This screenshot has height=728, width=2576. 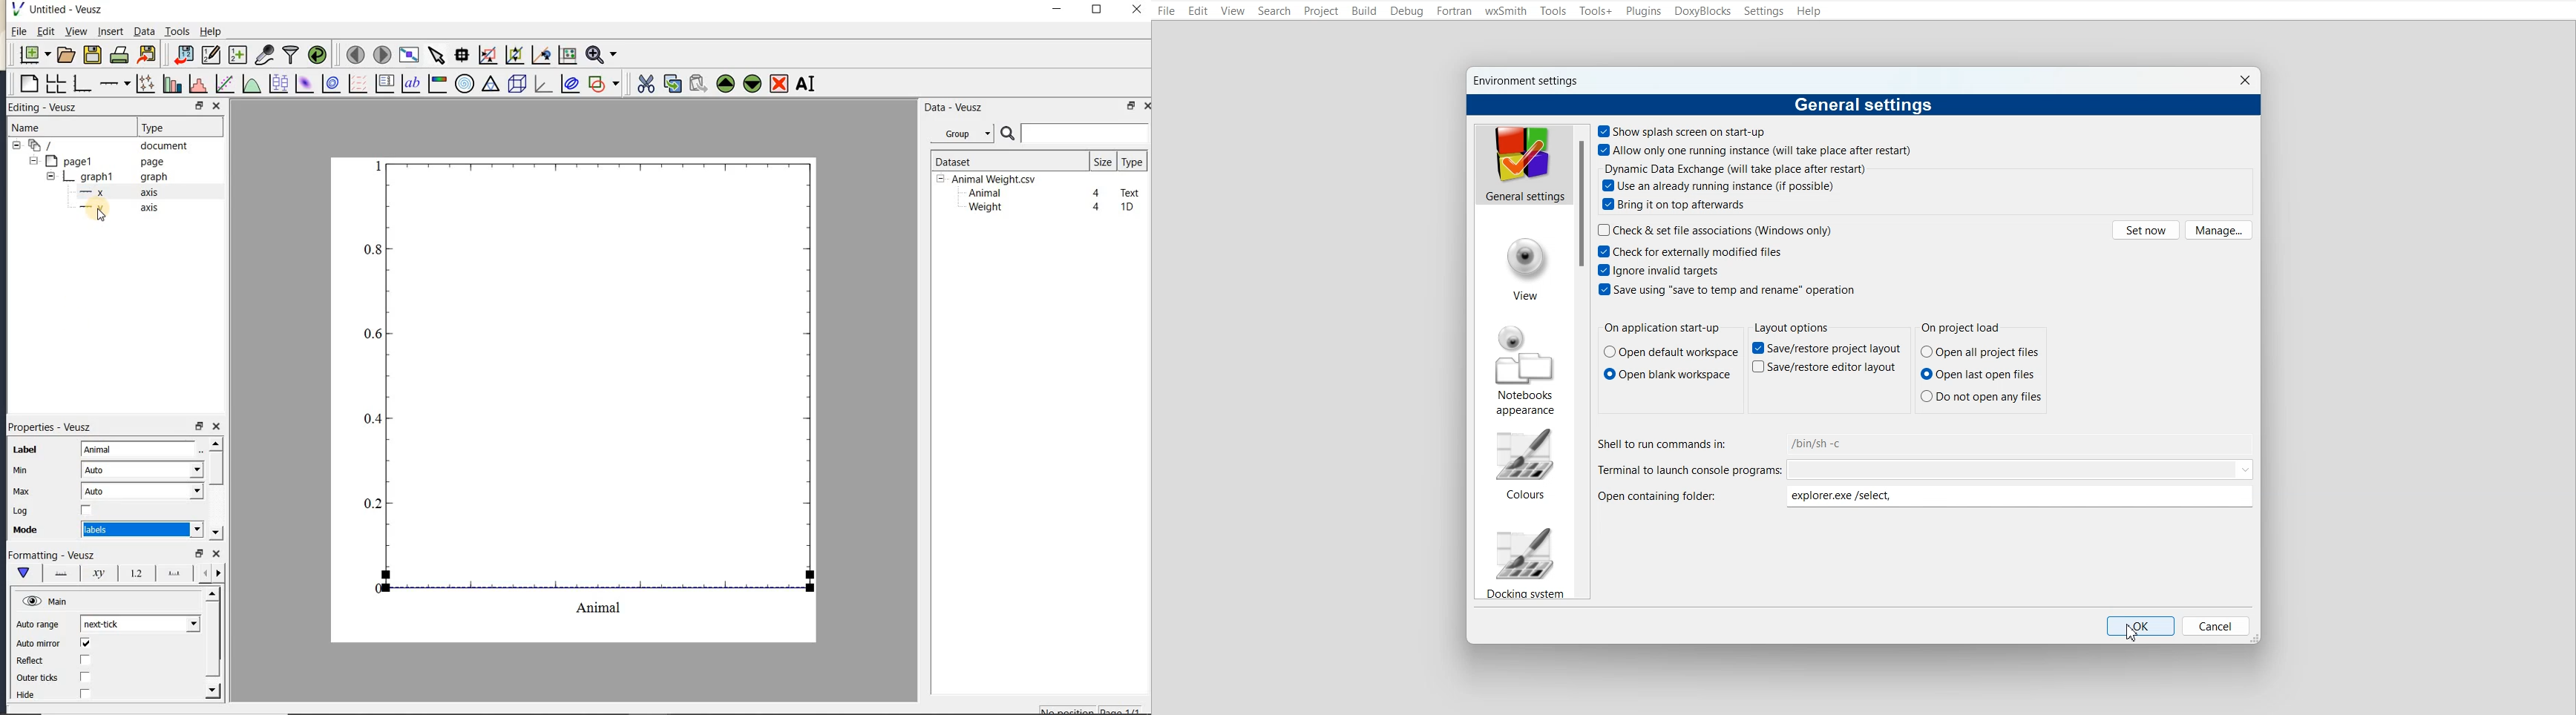 What do you see at coordinates (1864, 105) in the screenshot?
I see `Text` at bounding box center [1864, 105].